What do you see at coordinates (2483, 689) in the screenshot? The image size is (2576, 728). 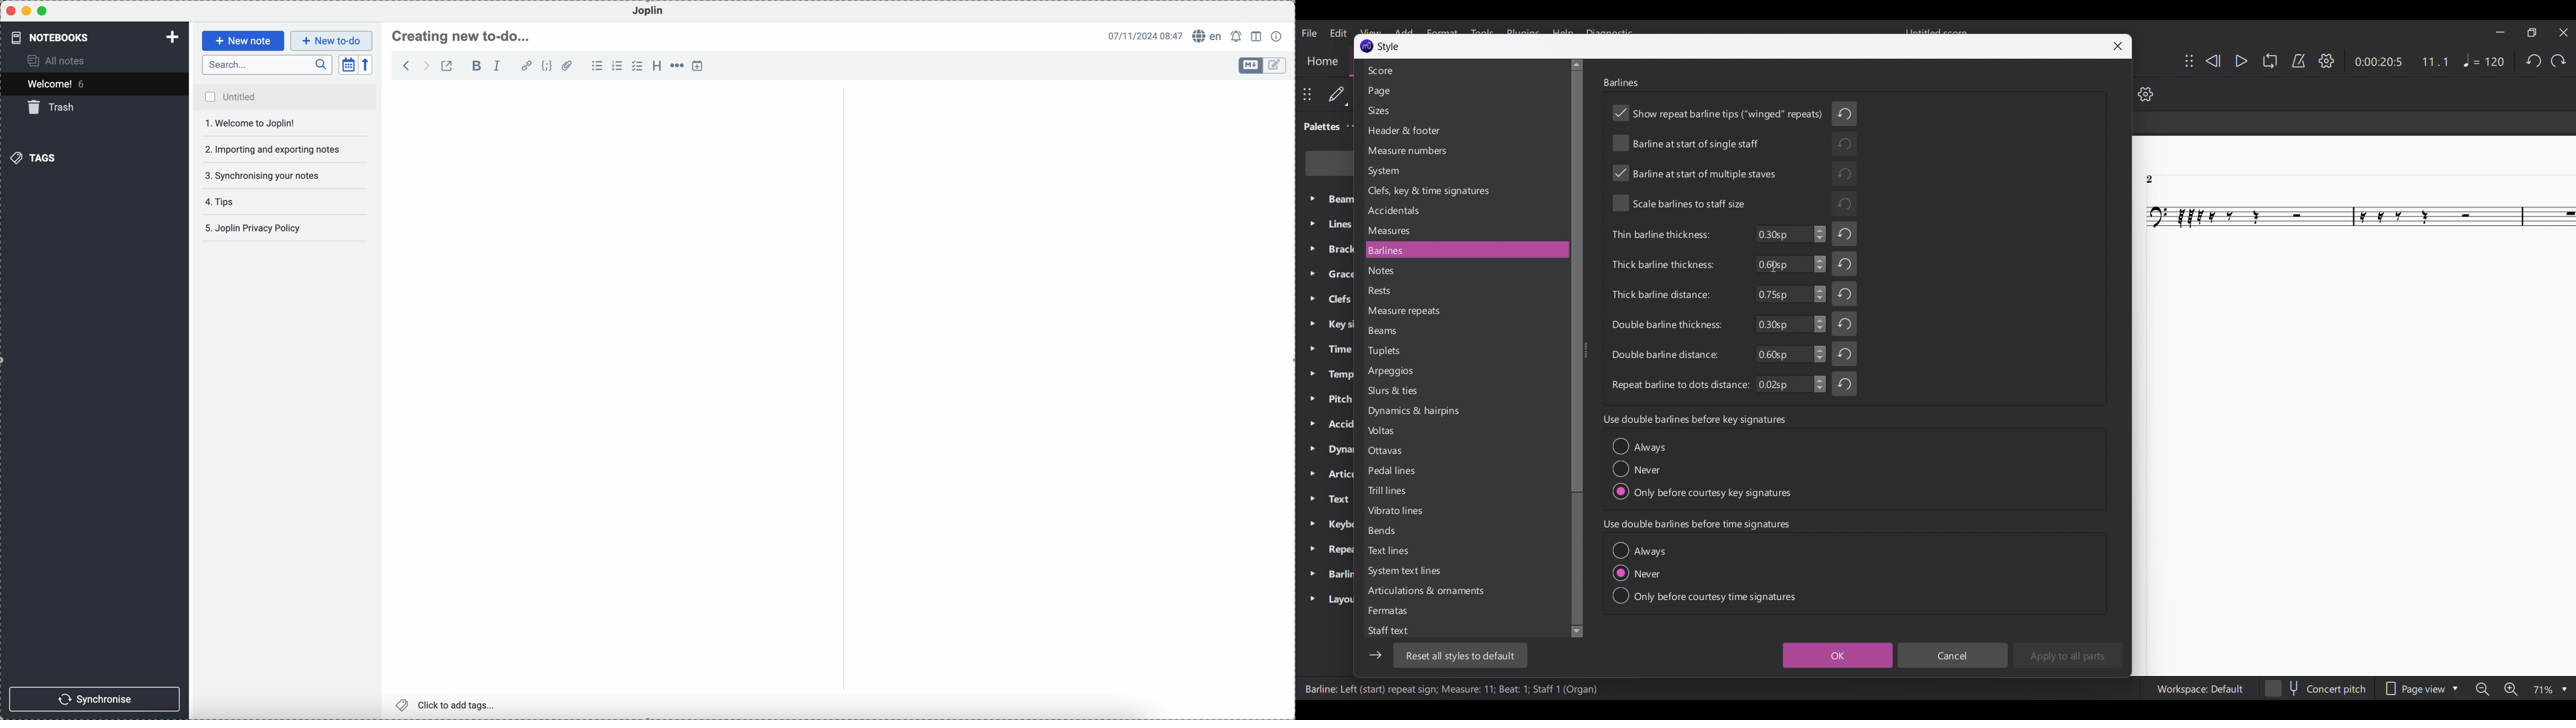 I see `Zoom out` at bounding box center [2483, 689].